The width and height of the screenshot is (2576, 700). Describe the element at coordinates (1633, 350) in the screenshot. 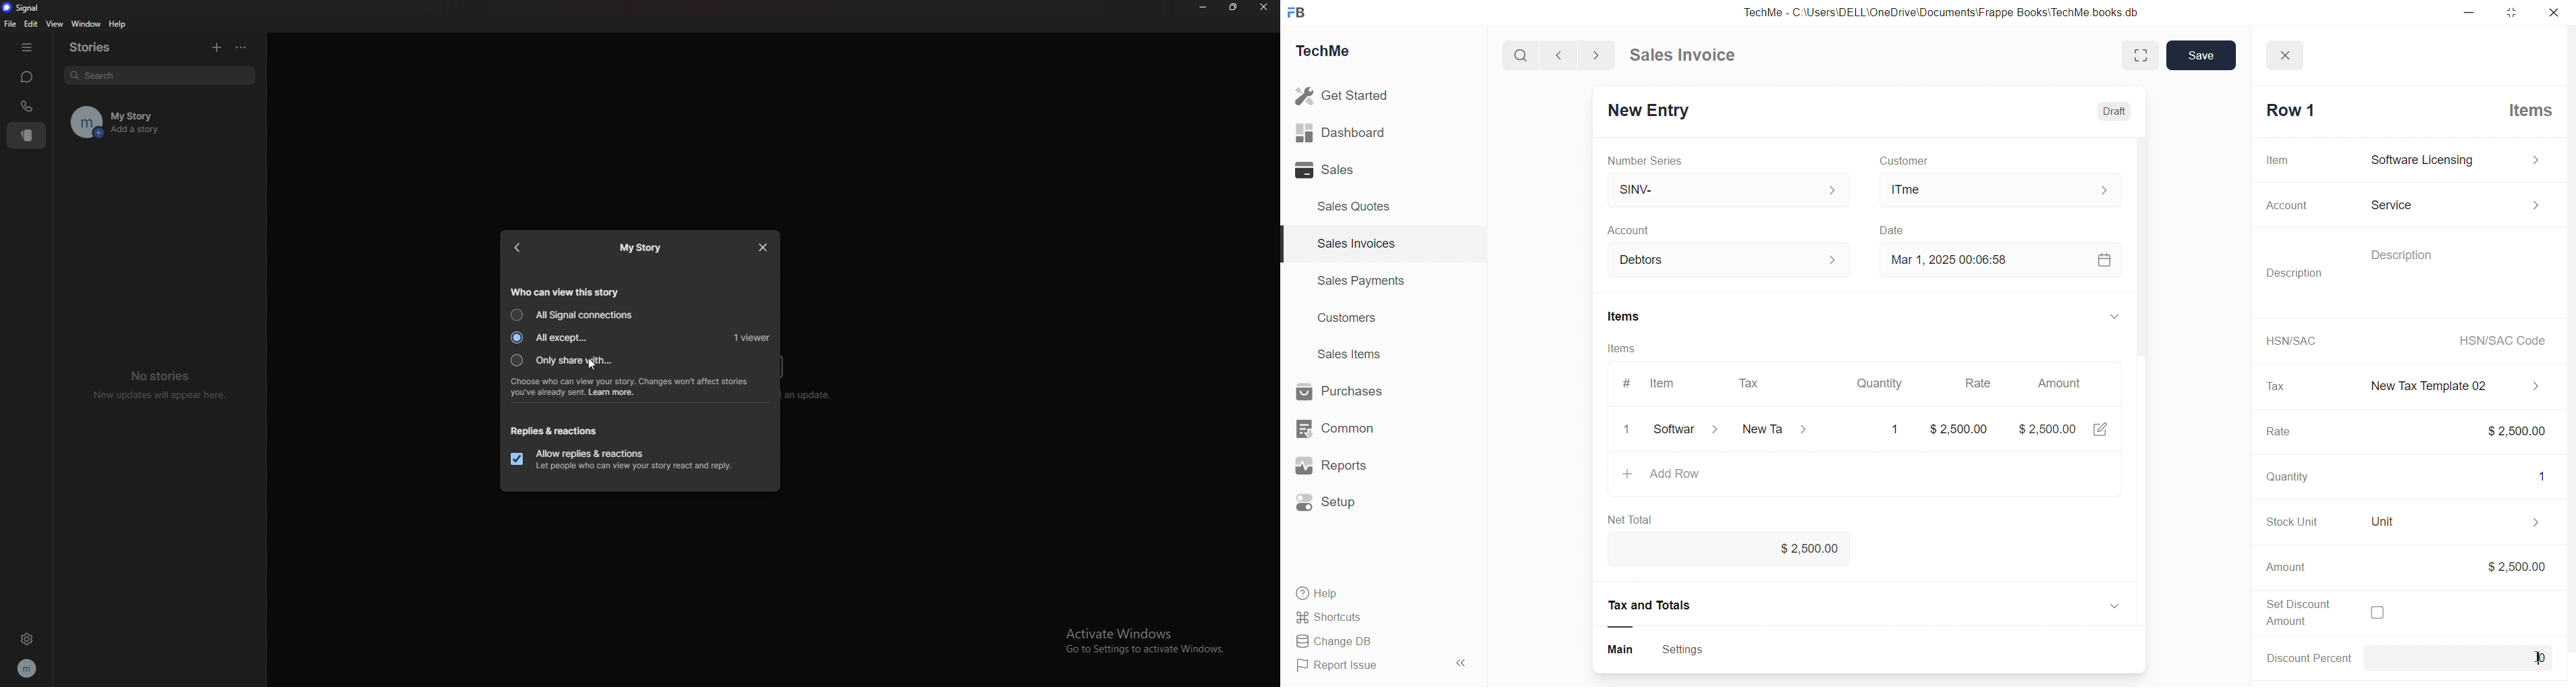

I see `Items` at that location.